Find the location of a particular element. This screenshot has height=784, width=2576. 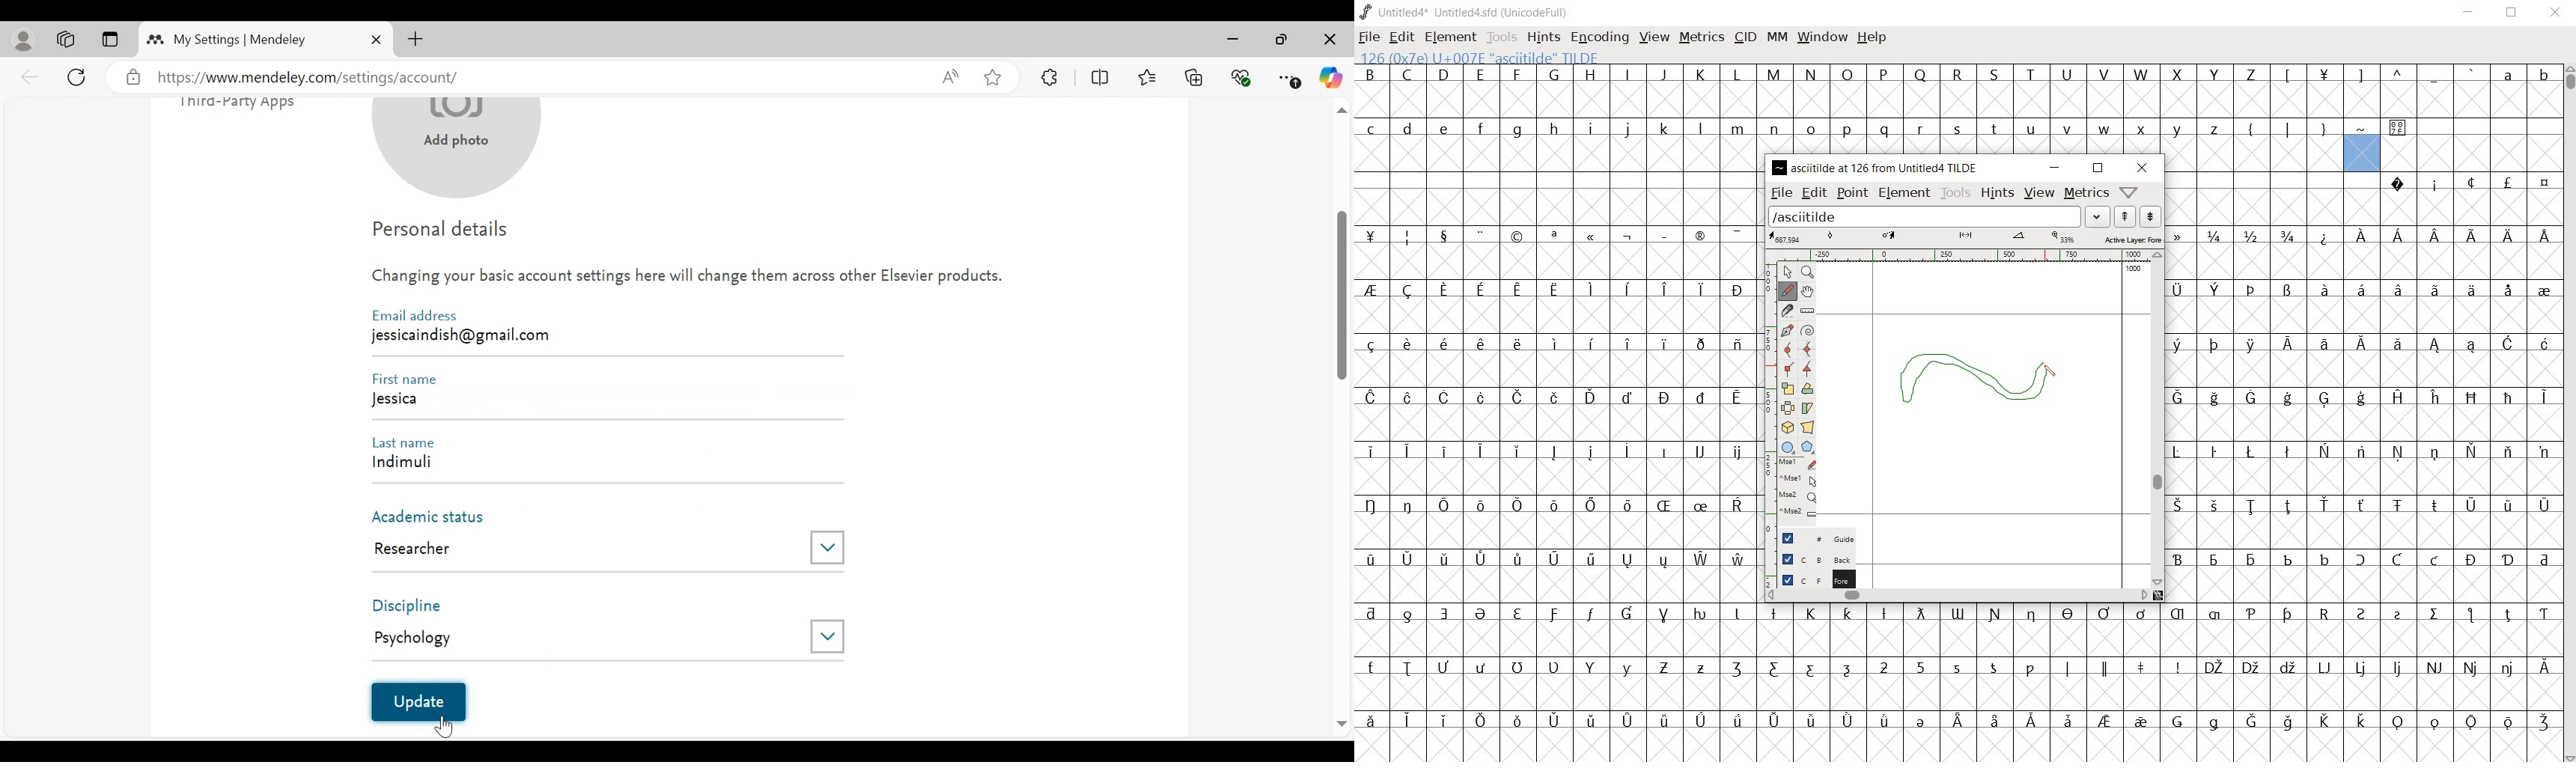

Update is located at coordinates (417, 702).